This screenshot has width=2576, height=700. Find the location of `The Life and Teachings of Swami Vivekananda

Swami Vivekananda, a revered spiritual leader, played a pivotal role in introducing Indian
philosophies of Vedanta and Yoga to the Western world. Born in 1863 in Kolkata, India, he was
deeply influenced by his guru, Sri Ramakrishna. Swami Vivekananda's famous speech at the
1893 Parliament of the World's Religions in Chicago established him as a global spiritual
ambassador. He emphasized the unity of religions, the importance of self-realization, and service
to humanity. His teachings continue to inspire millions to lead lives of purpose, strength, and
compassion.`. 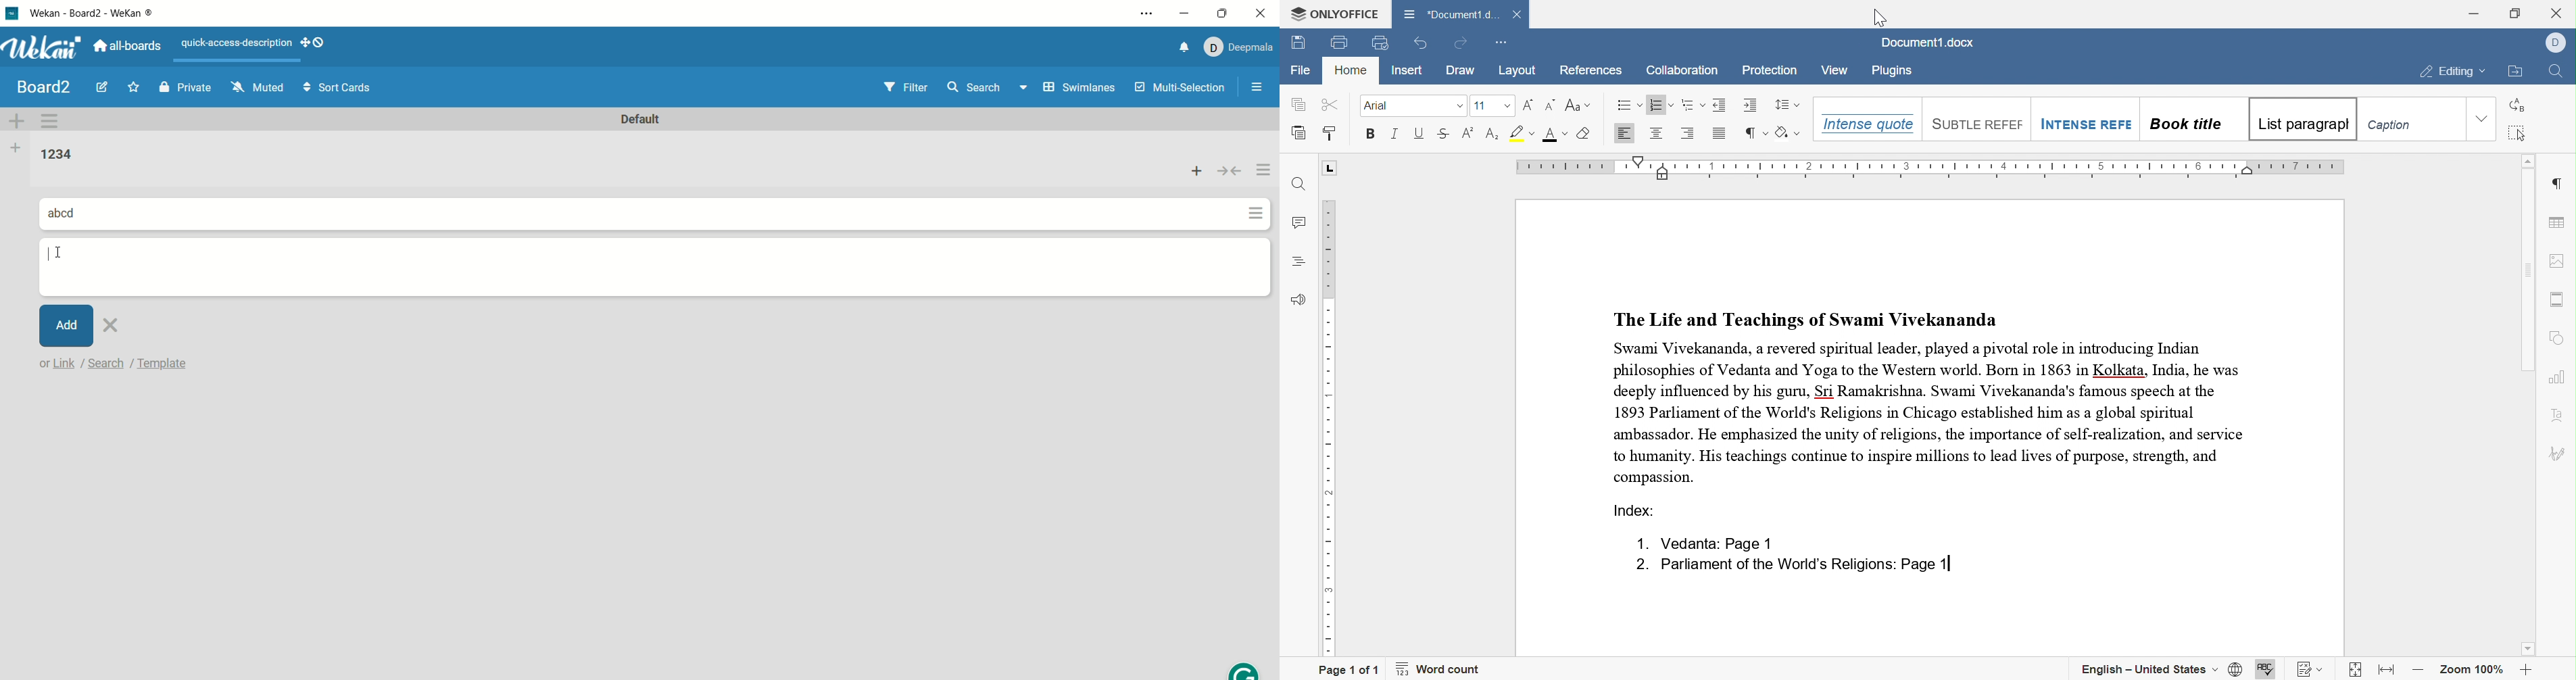

The Life and Teachings of Swami Vivekananda

Swami Vivekananda, a revered spiritual leader, played a pivotal role in introducing Indian
philosophies of Vedanta and Yoga to the Western world. Born in 1863 in Kolkata, India, he was
deeply influenced by his guru, Sri Ramakrishna. Swami Vivekananda's famous speech at the
1893 Parliament of the World's Religions in Chicago established him as a global spiritual
ambassador. He emphasized the unity of religions, the importance of self-realization, and service
to humanity. His teachings continue to inspire millions to lead lives of purpose, strength, and
compassion. is located at coordinates (1931, 395).